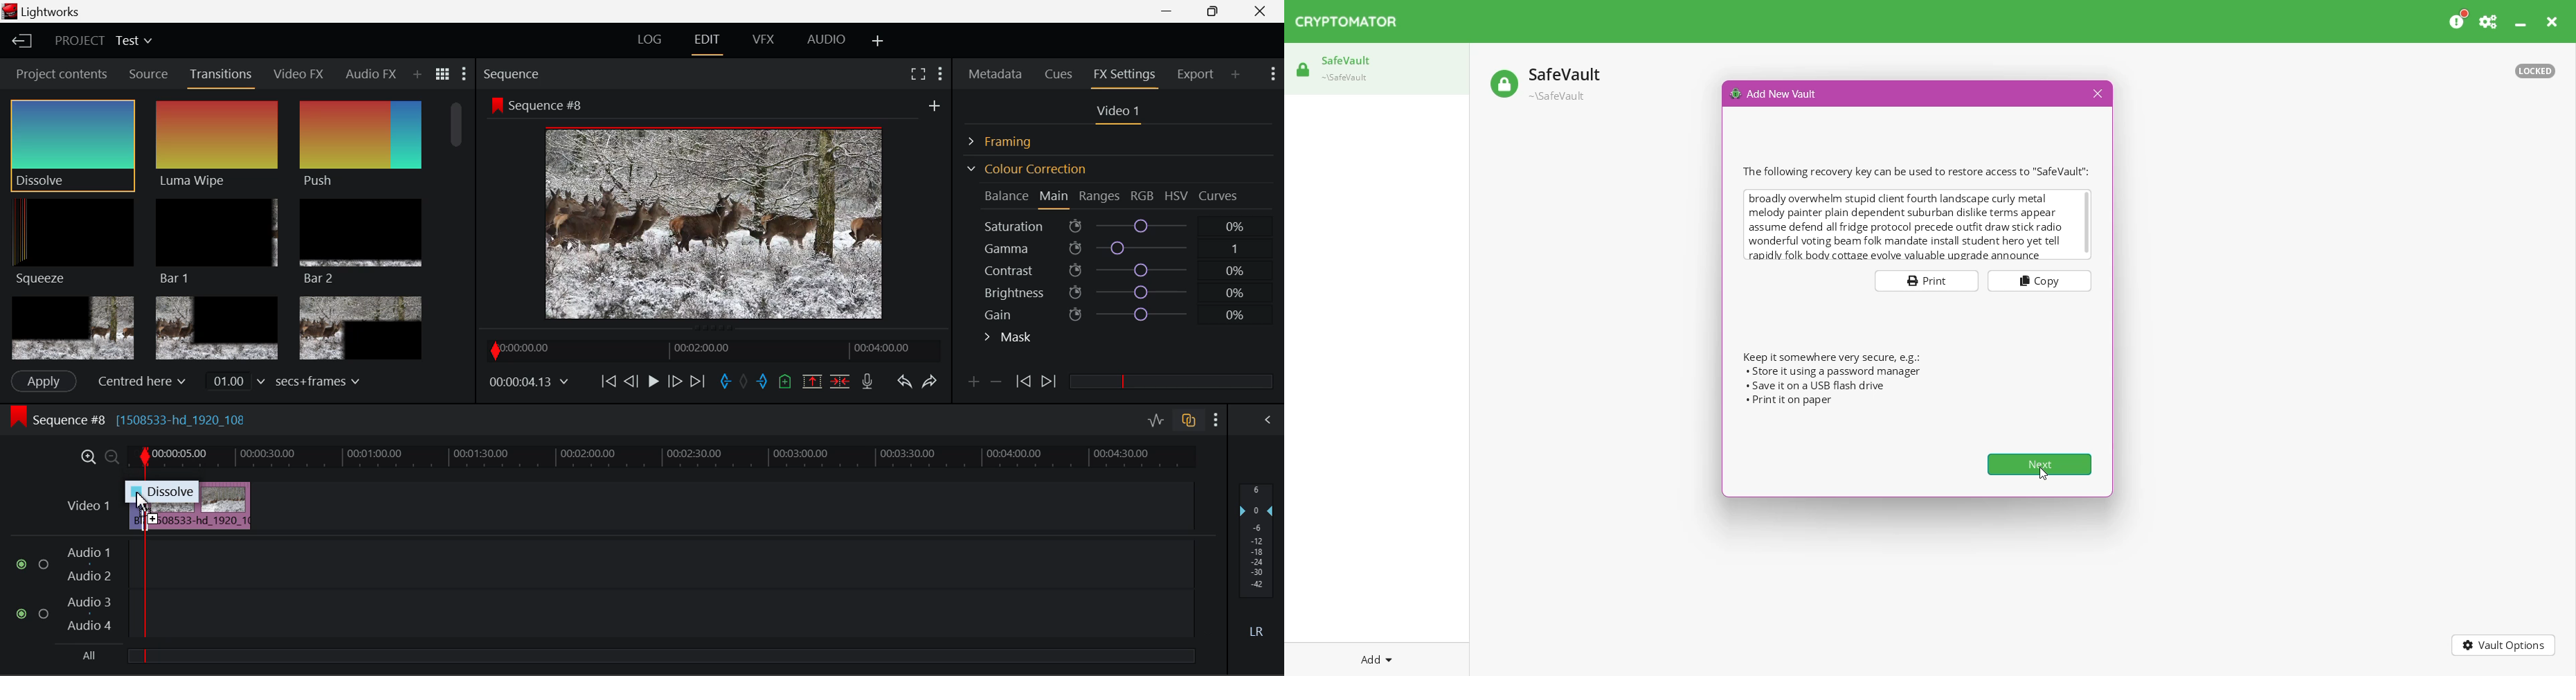 This screenshot has width=2576, height=700. I want to click on Clip 1 Segment, so click(136, 507).